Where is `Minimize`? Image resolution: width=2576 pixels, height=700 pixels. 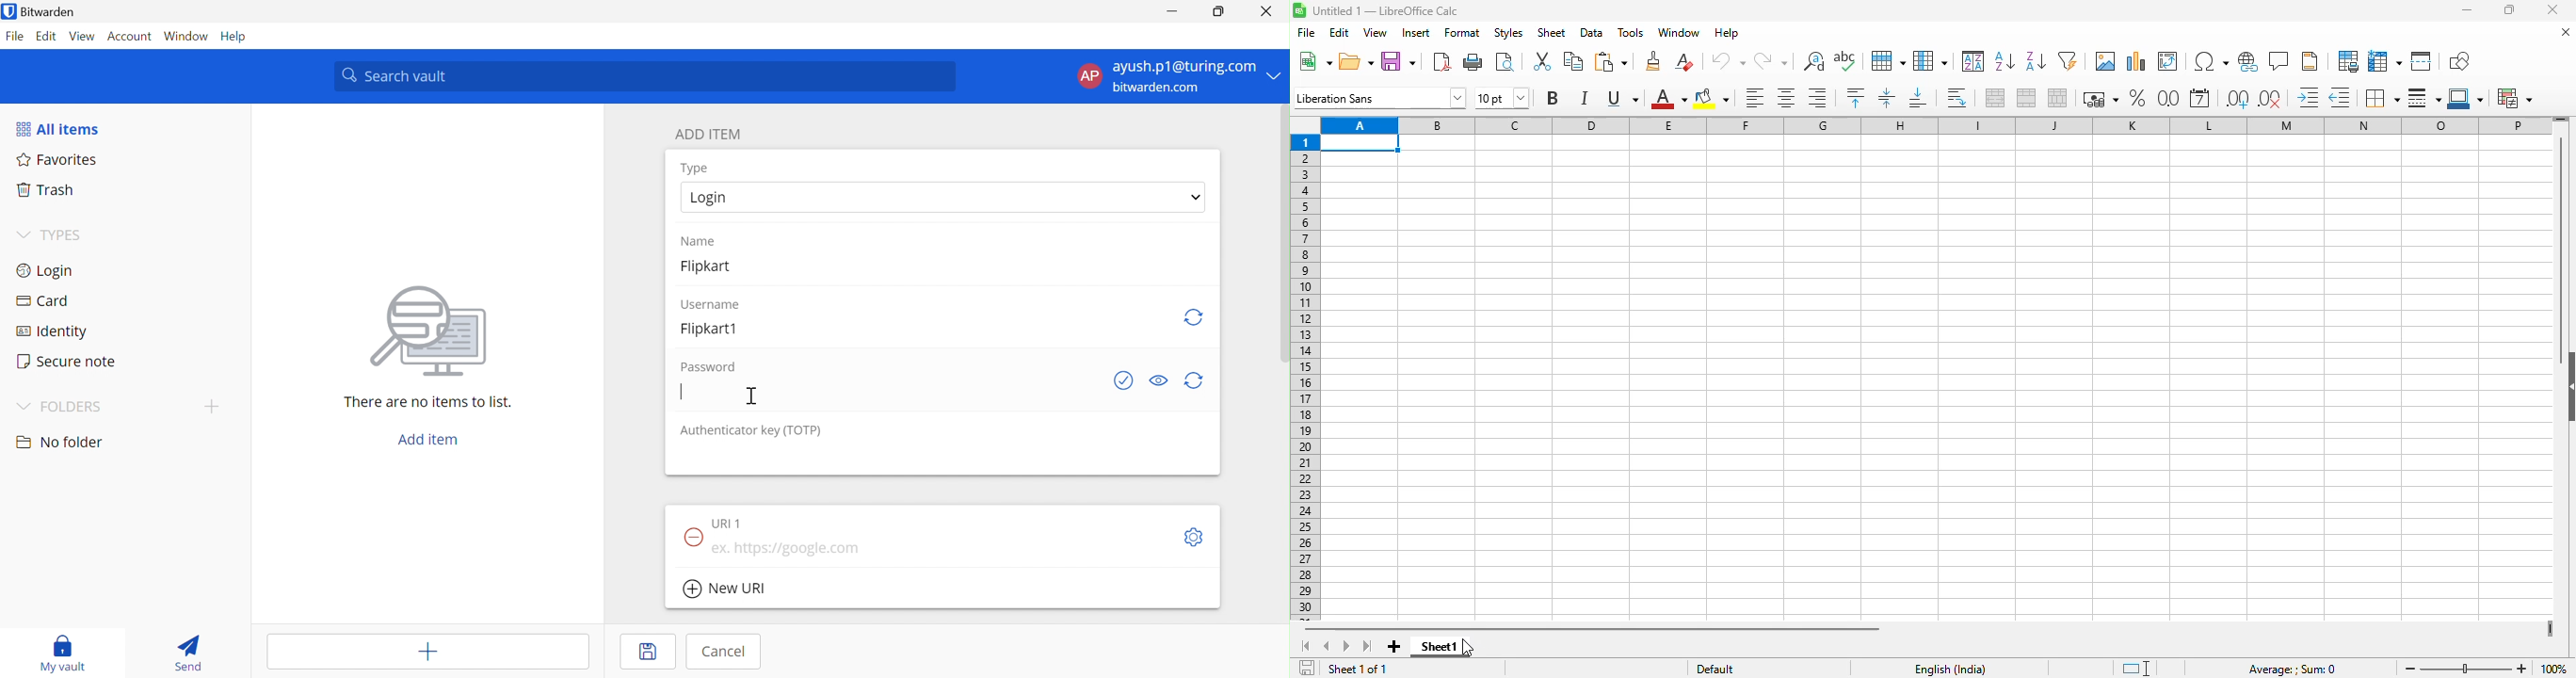 Minimize is located at coordinates (1170, 11).